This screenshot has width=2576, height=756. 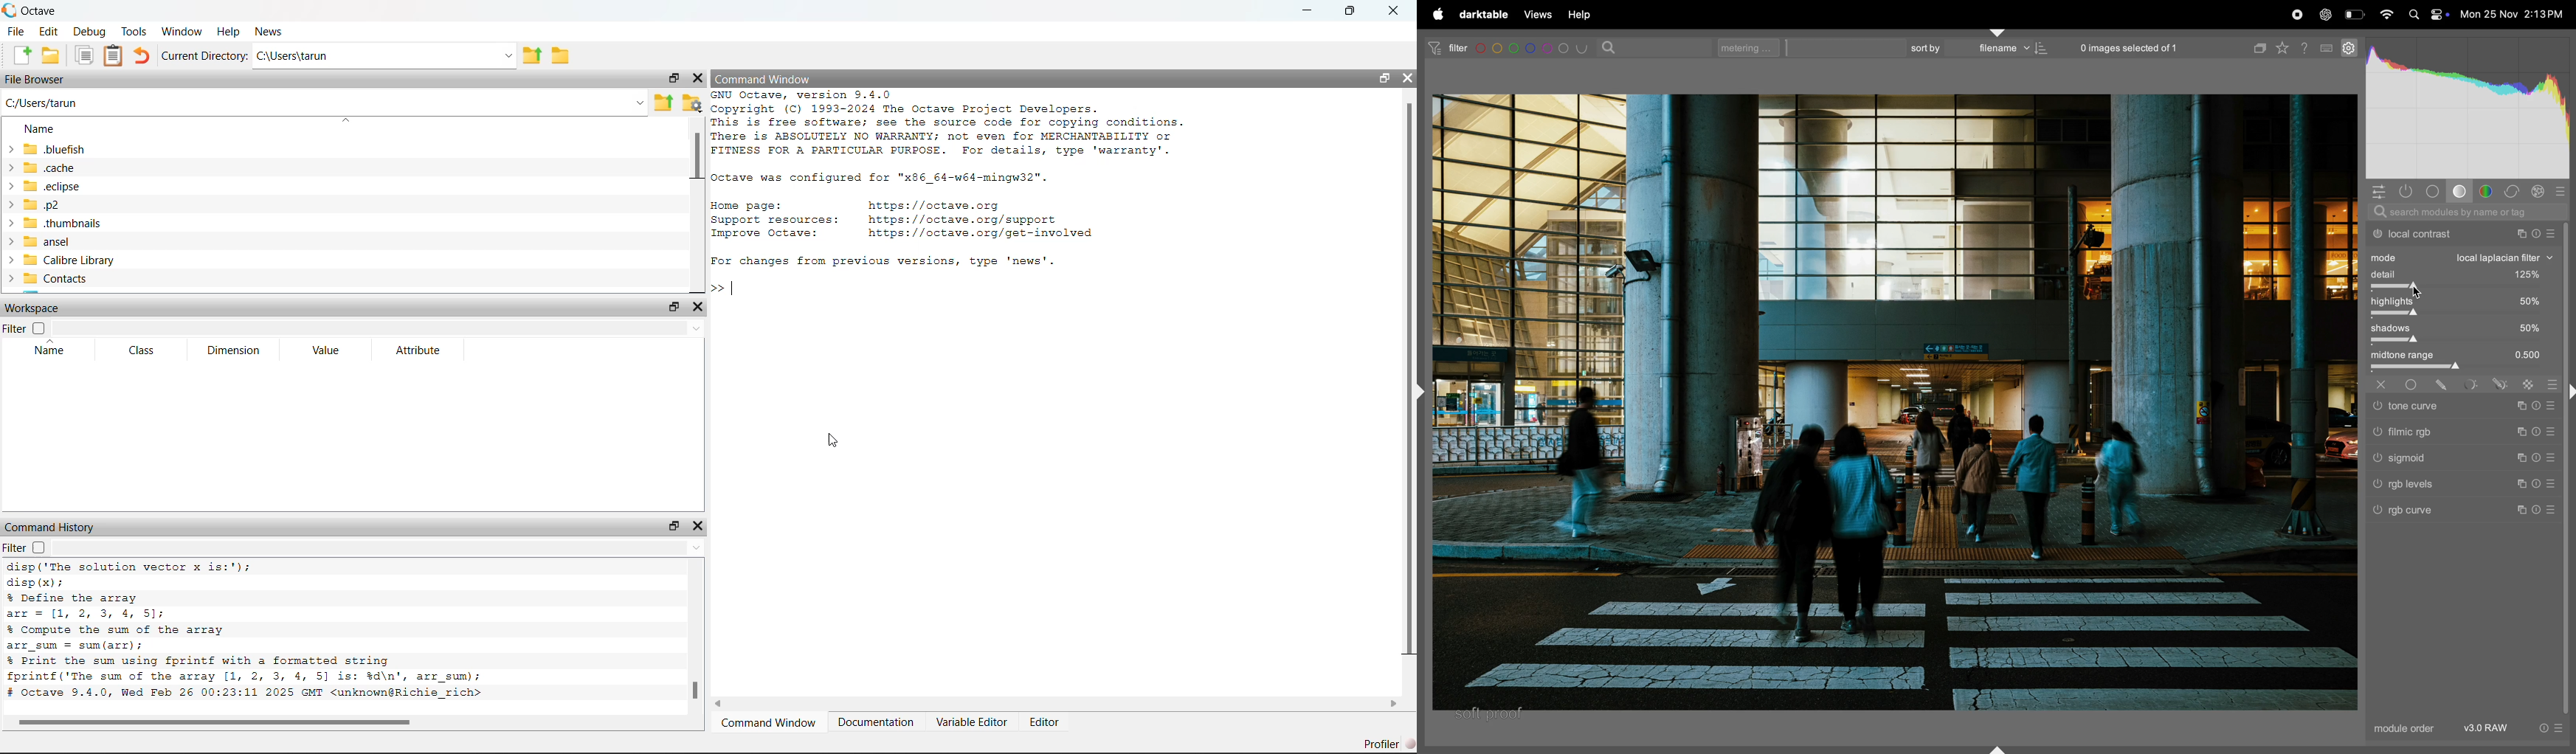 I want to click on rgb curve switched off, so click(x=2379, y=511).